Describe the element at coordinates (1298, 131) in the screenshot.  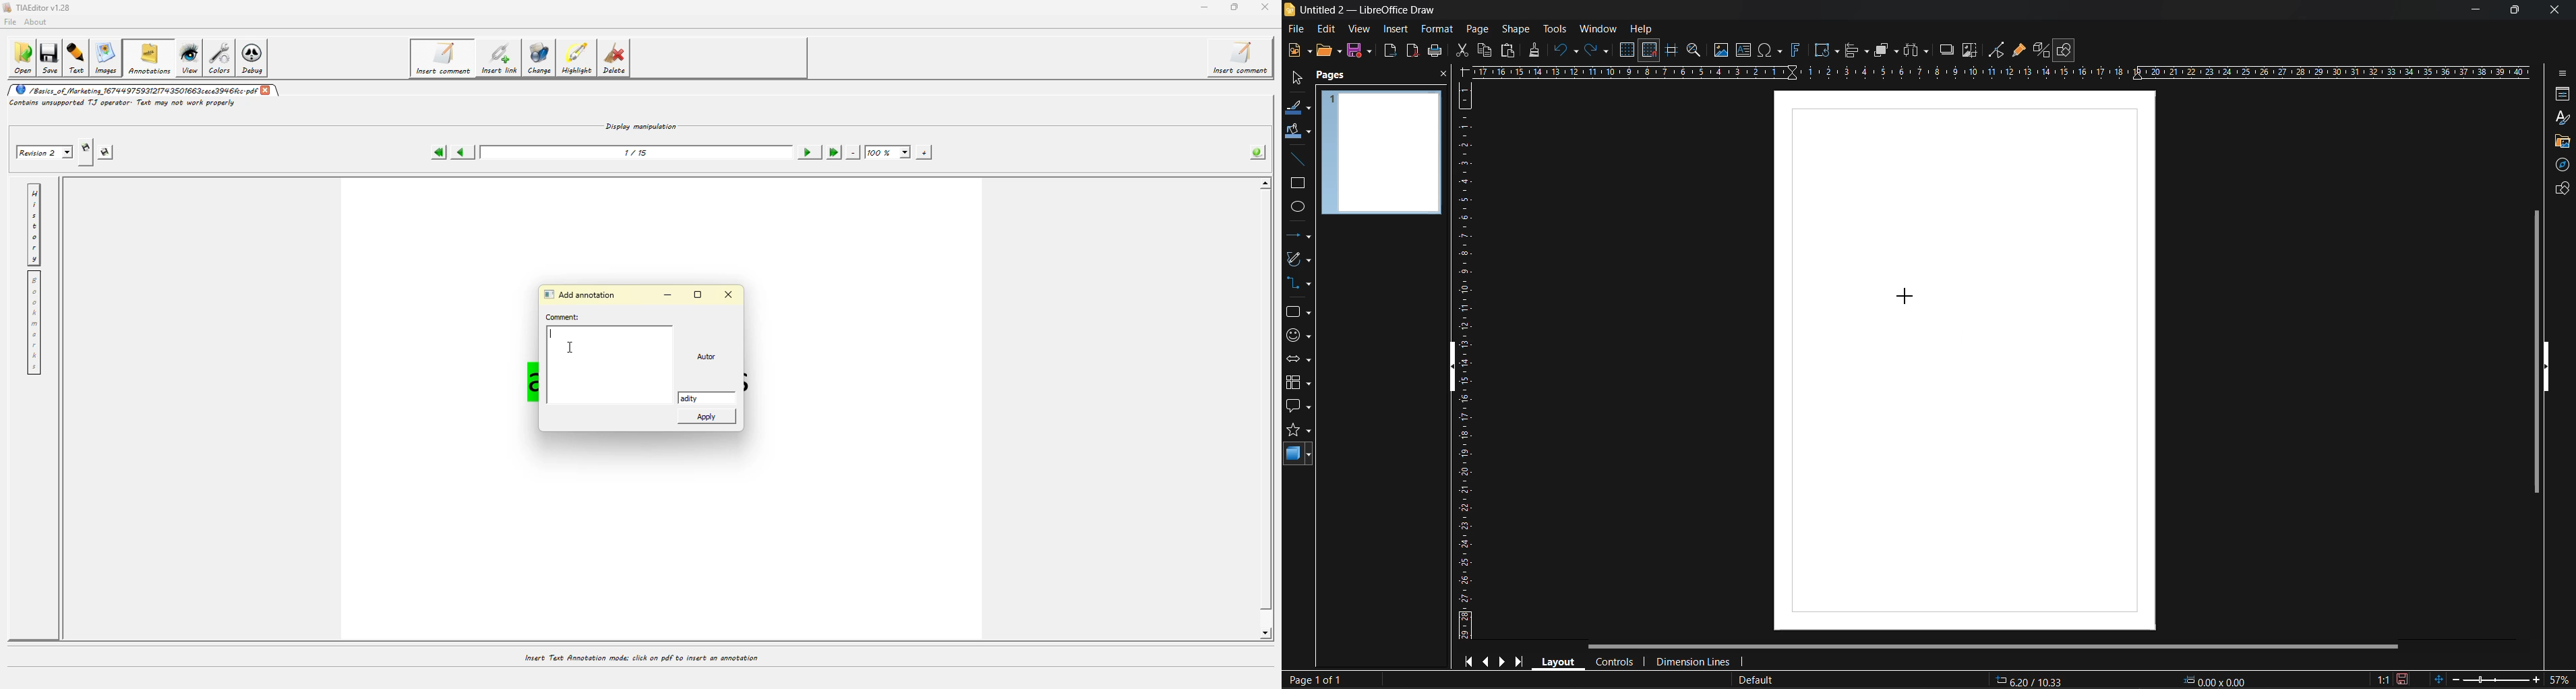
I see `fill color` at that location.